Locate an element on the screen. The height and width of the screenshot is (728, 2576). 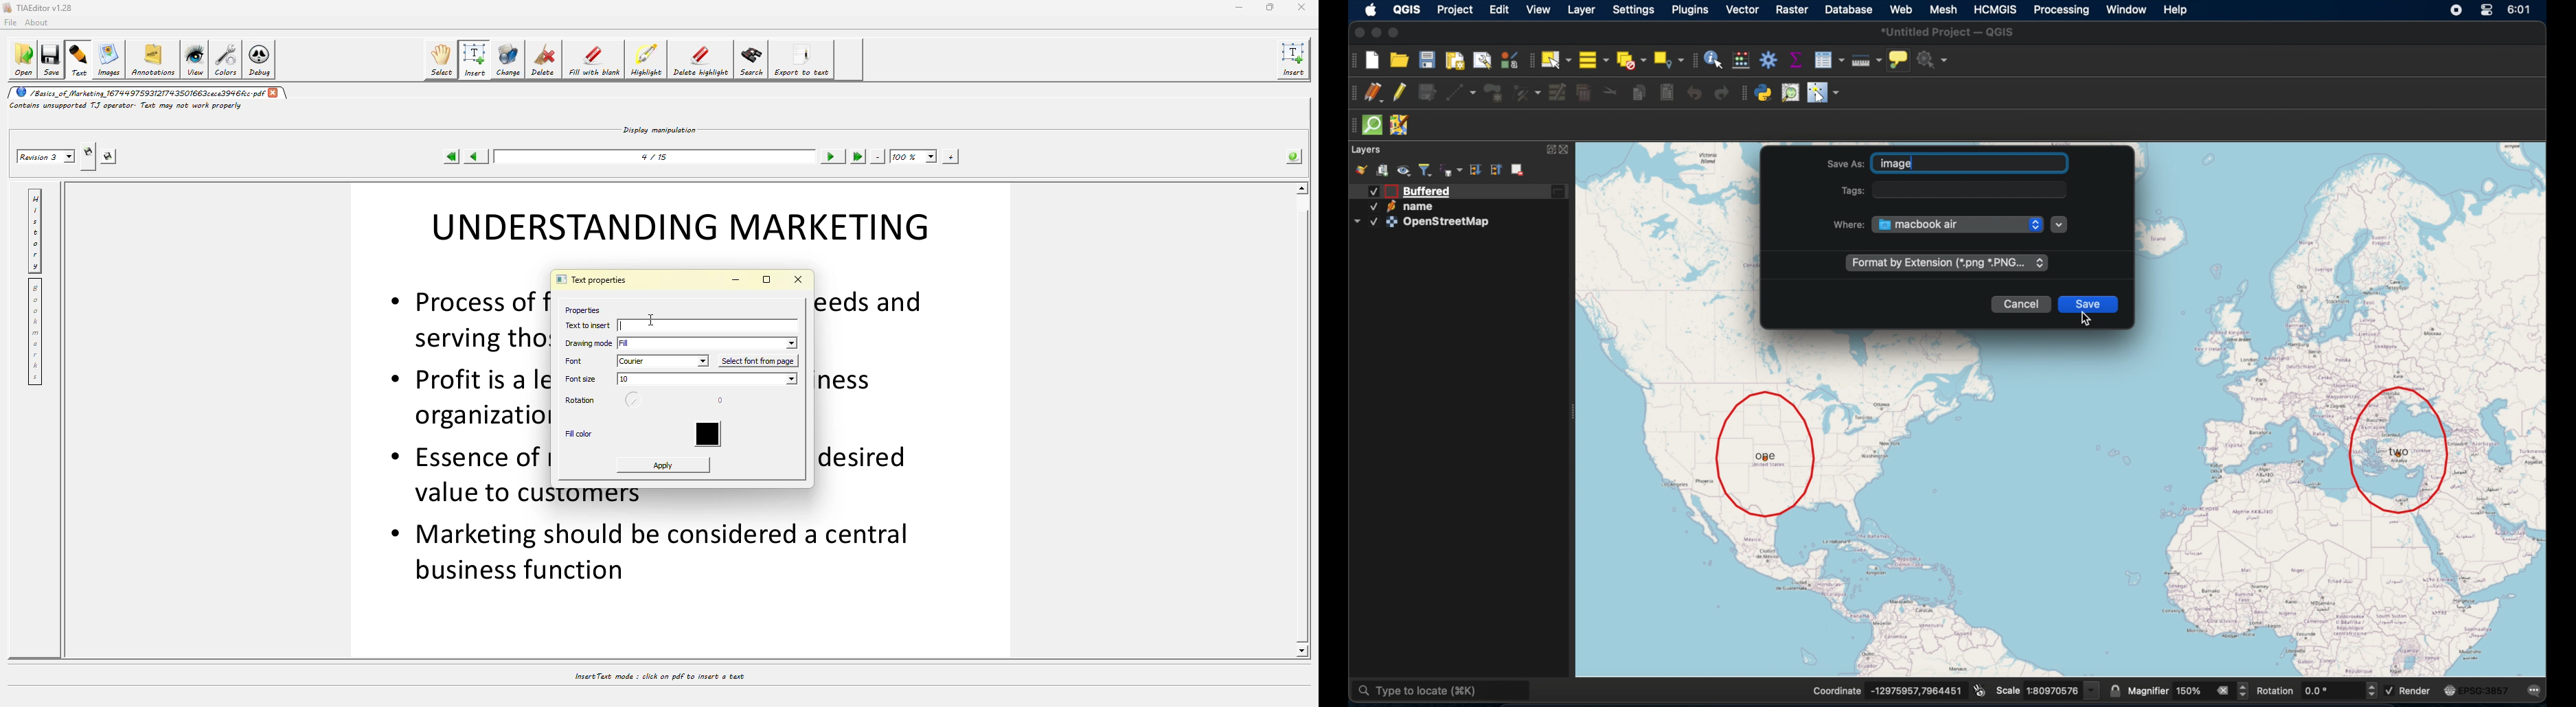
plugins toolbar is located at coordinates (1742, 94).